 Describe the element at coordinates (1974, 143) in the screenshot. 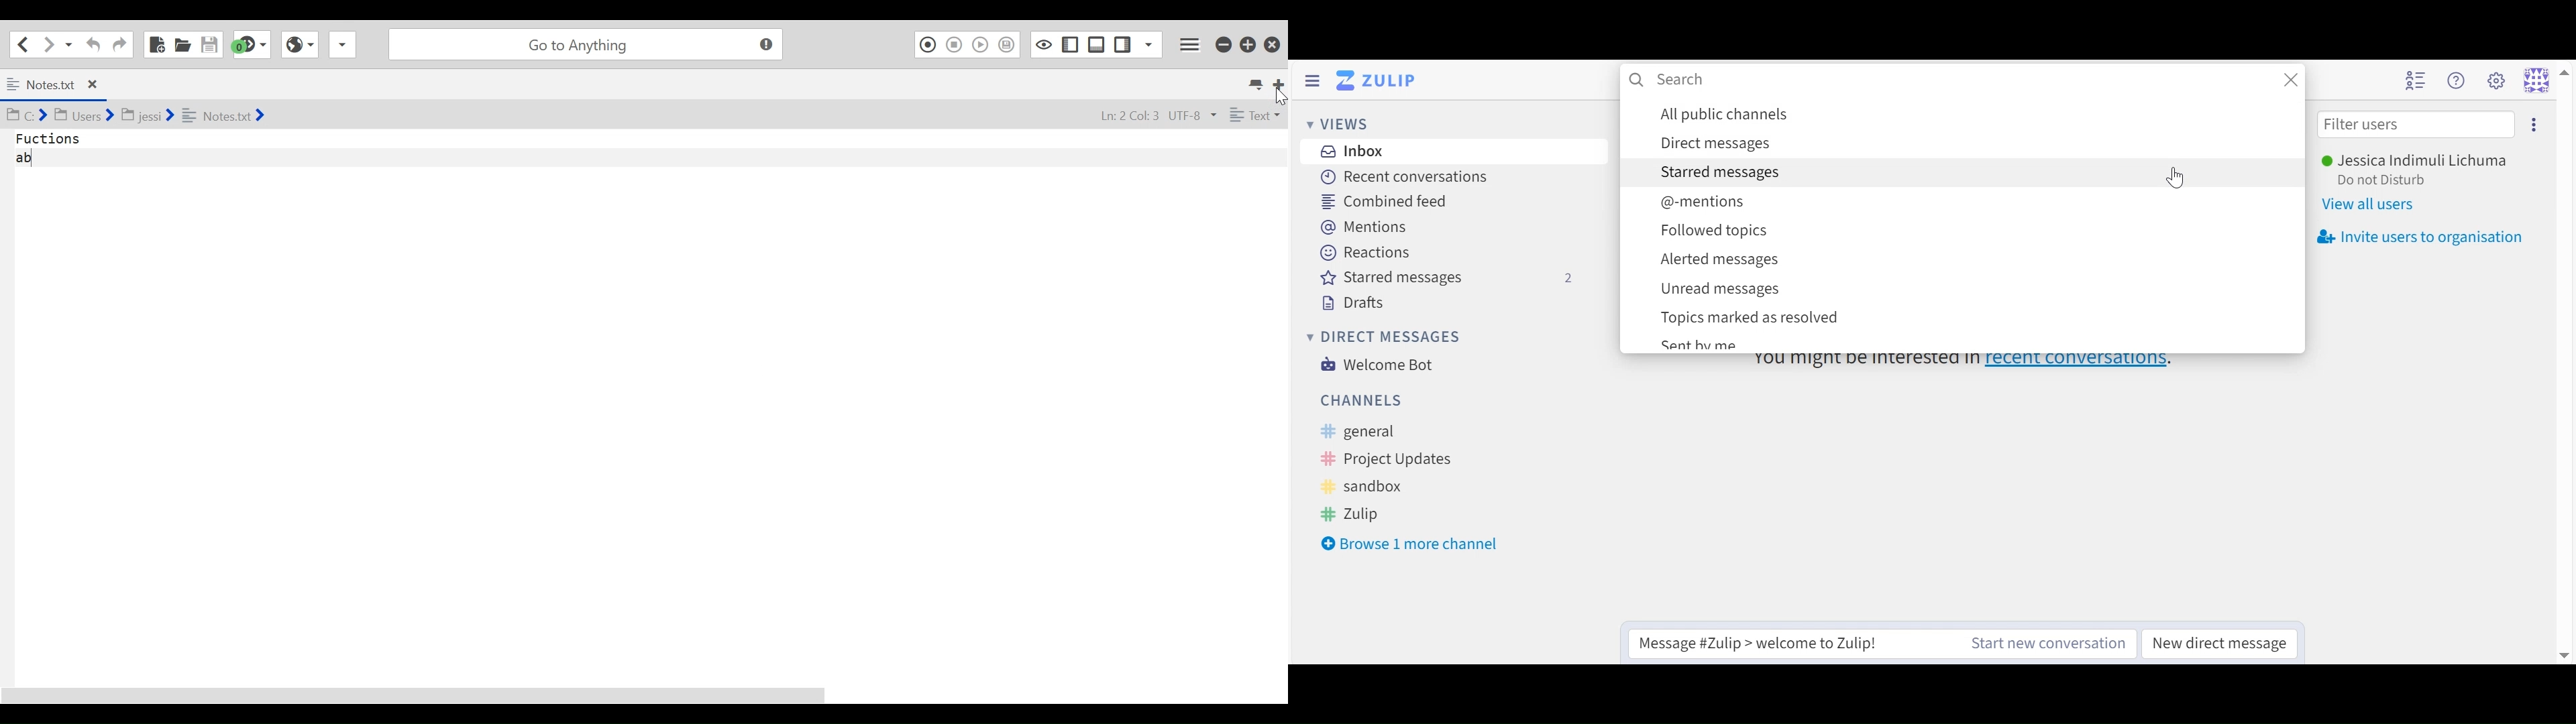

I see `Direct messages` at that location.